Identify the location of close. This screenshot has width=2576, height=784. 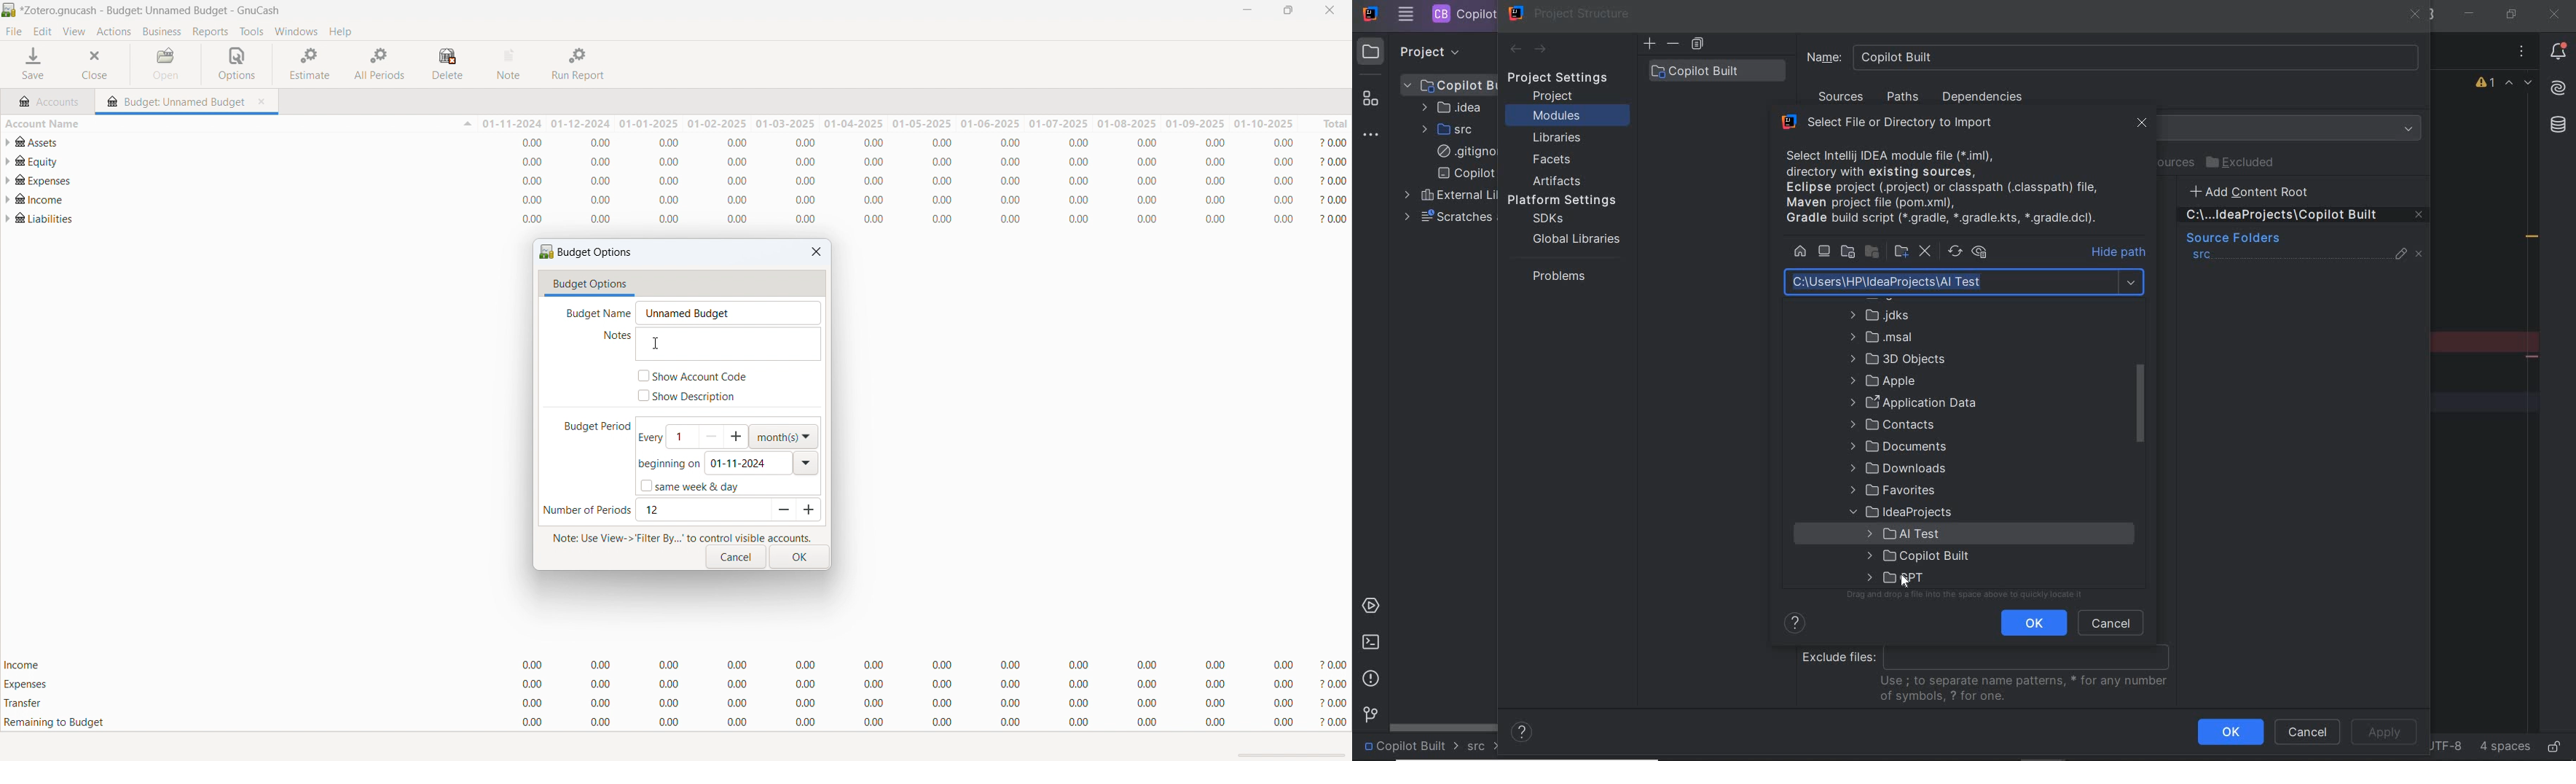
(98, 64).